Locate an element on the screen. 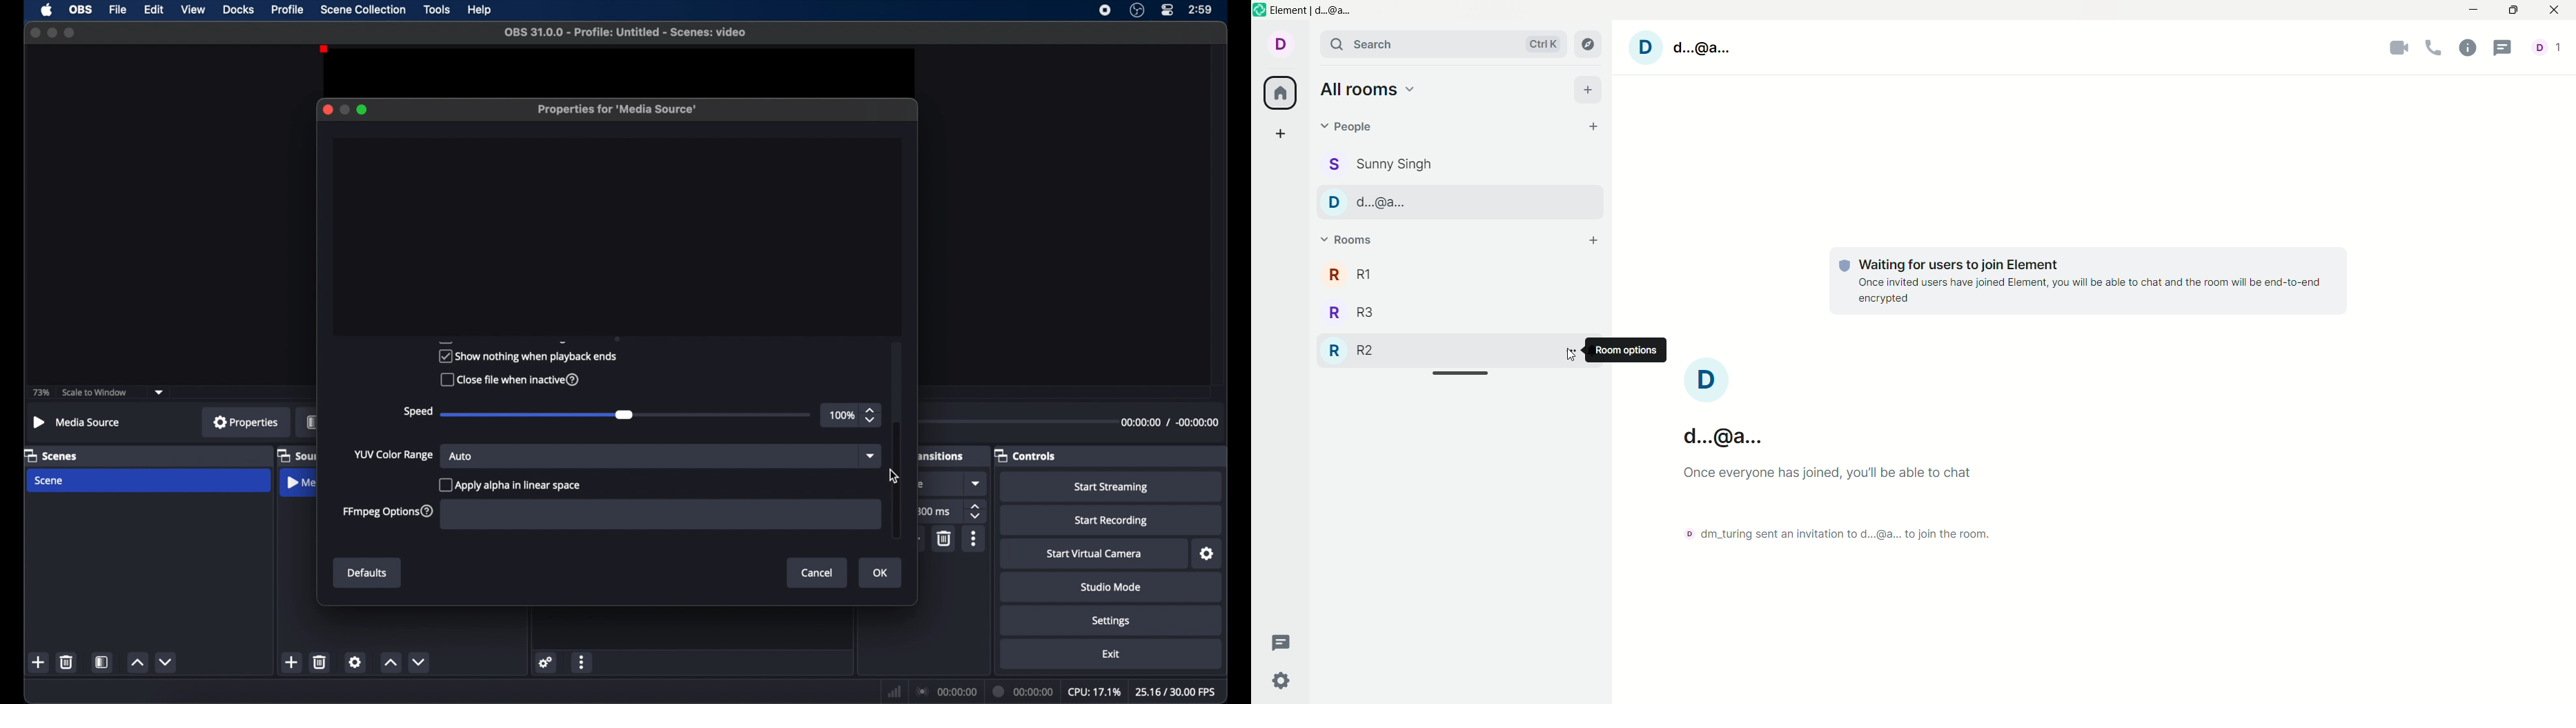  close is located at coordinates (328, 110).